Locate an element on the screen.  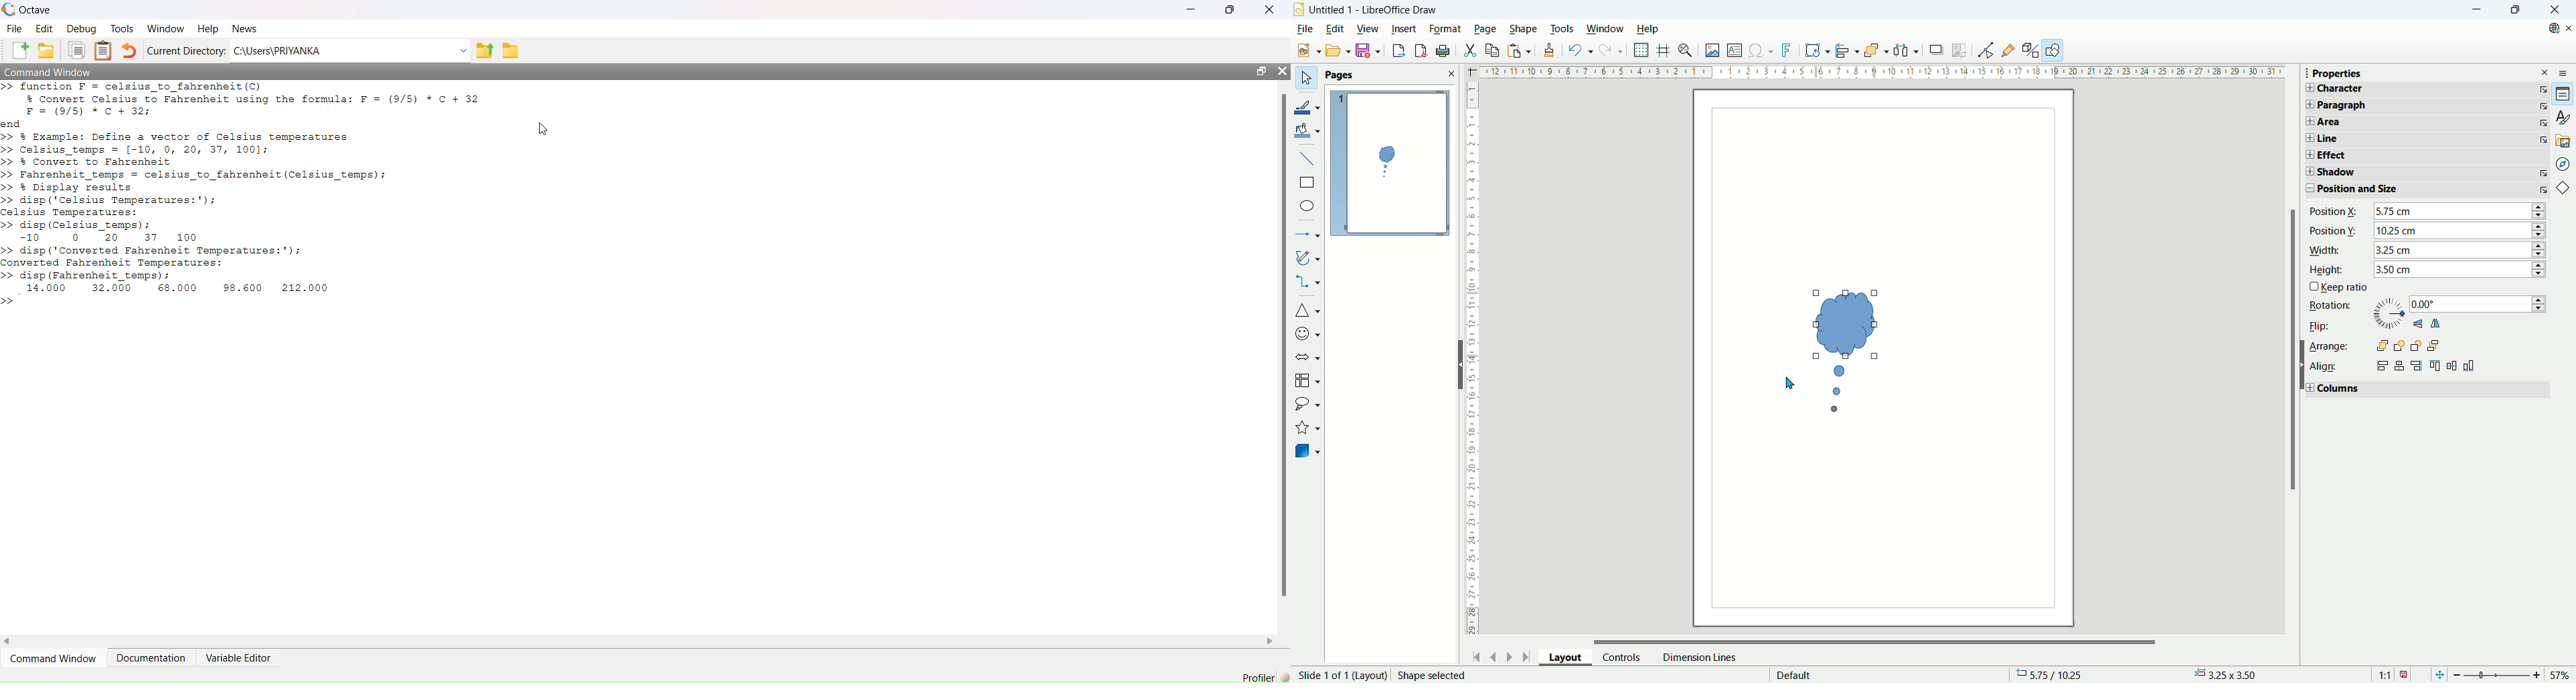
More Options is located at coordinates (2544, 123).